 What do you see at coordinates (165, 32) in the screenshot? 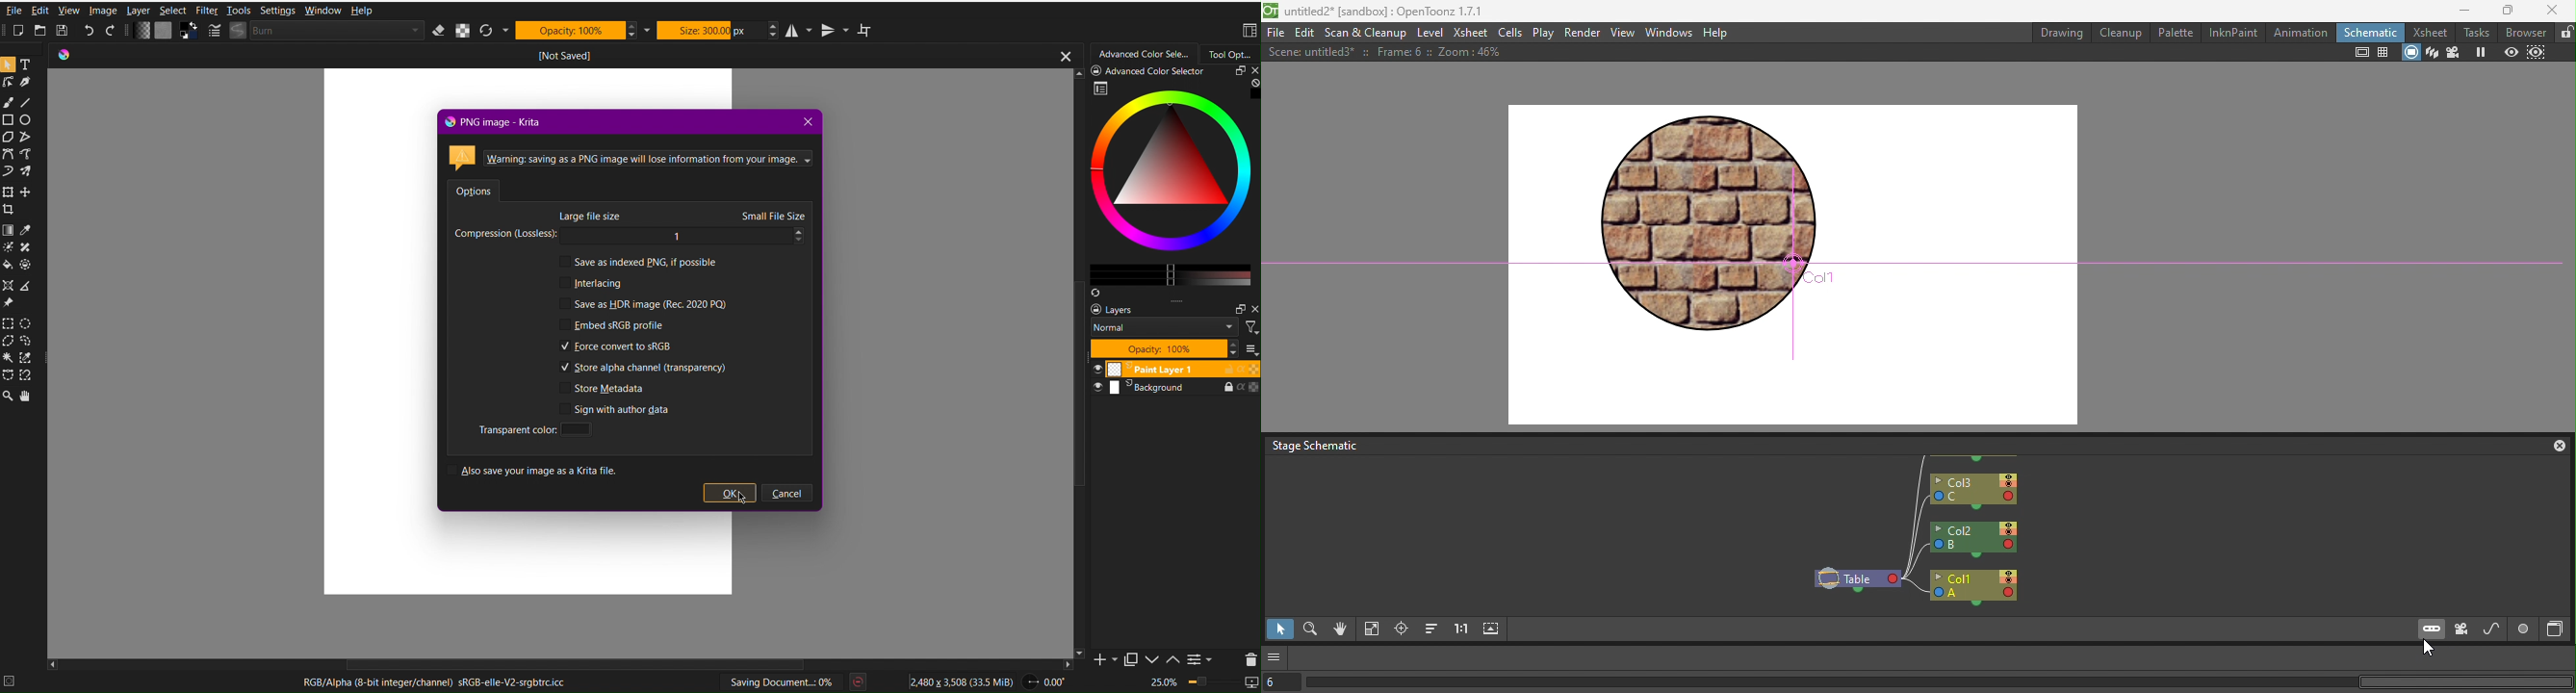
I see `Color Settings` at bounding box center [165, 32].